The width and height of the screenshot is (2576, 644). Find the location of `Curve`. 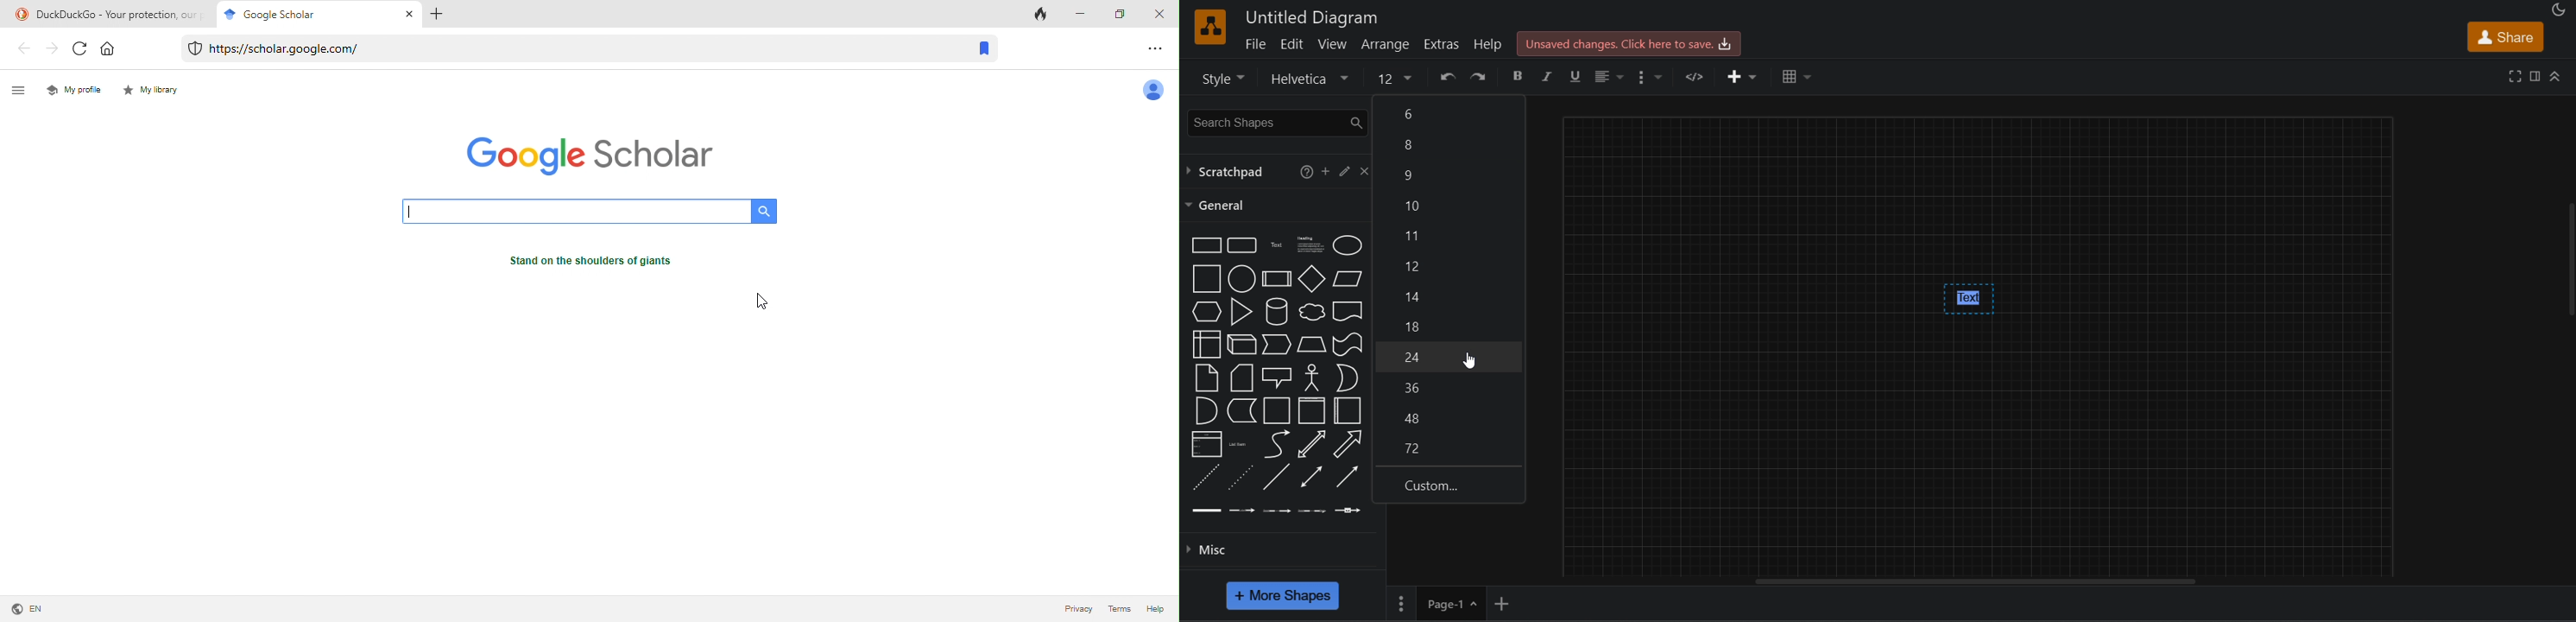

Curve is located at coordinates (1277, 444).